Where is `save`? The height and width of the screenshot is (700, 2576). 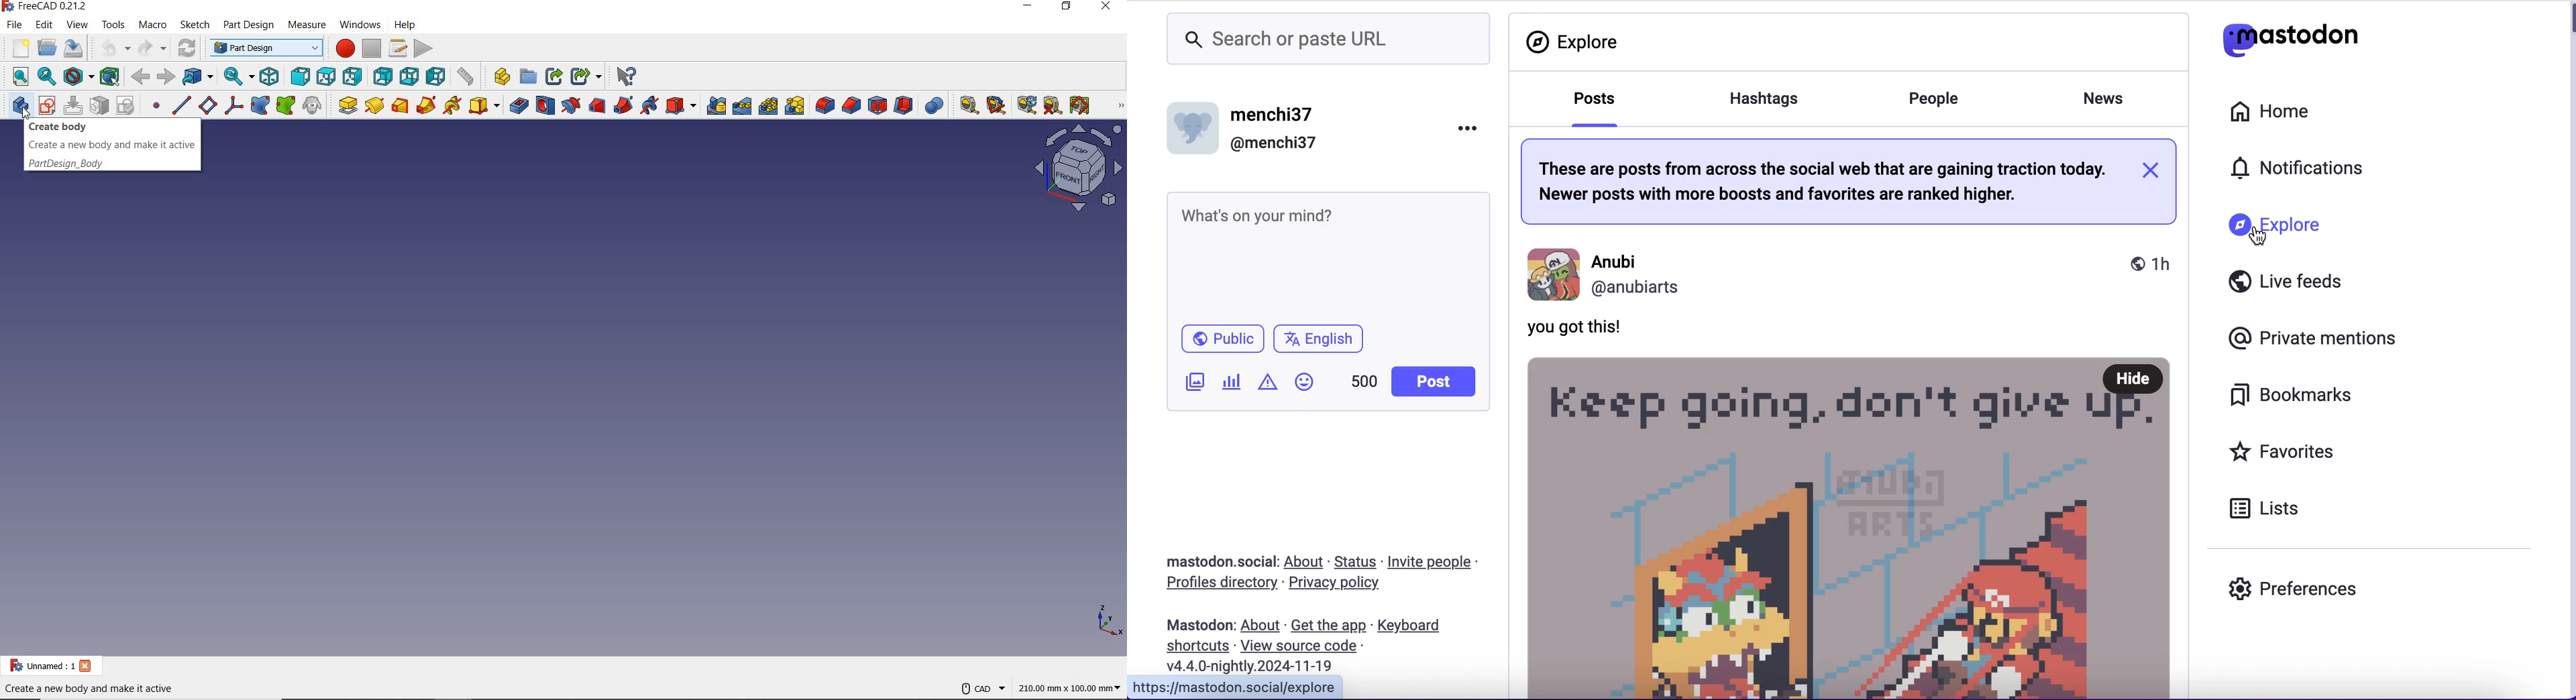 save is located at coordinates (74, 49).